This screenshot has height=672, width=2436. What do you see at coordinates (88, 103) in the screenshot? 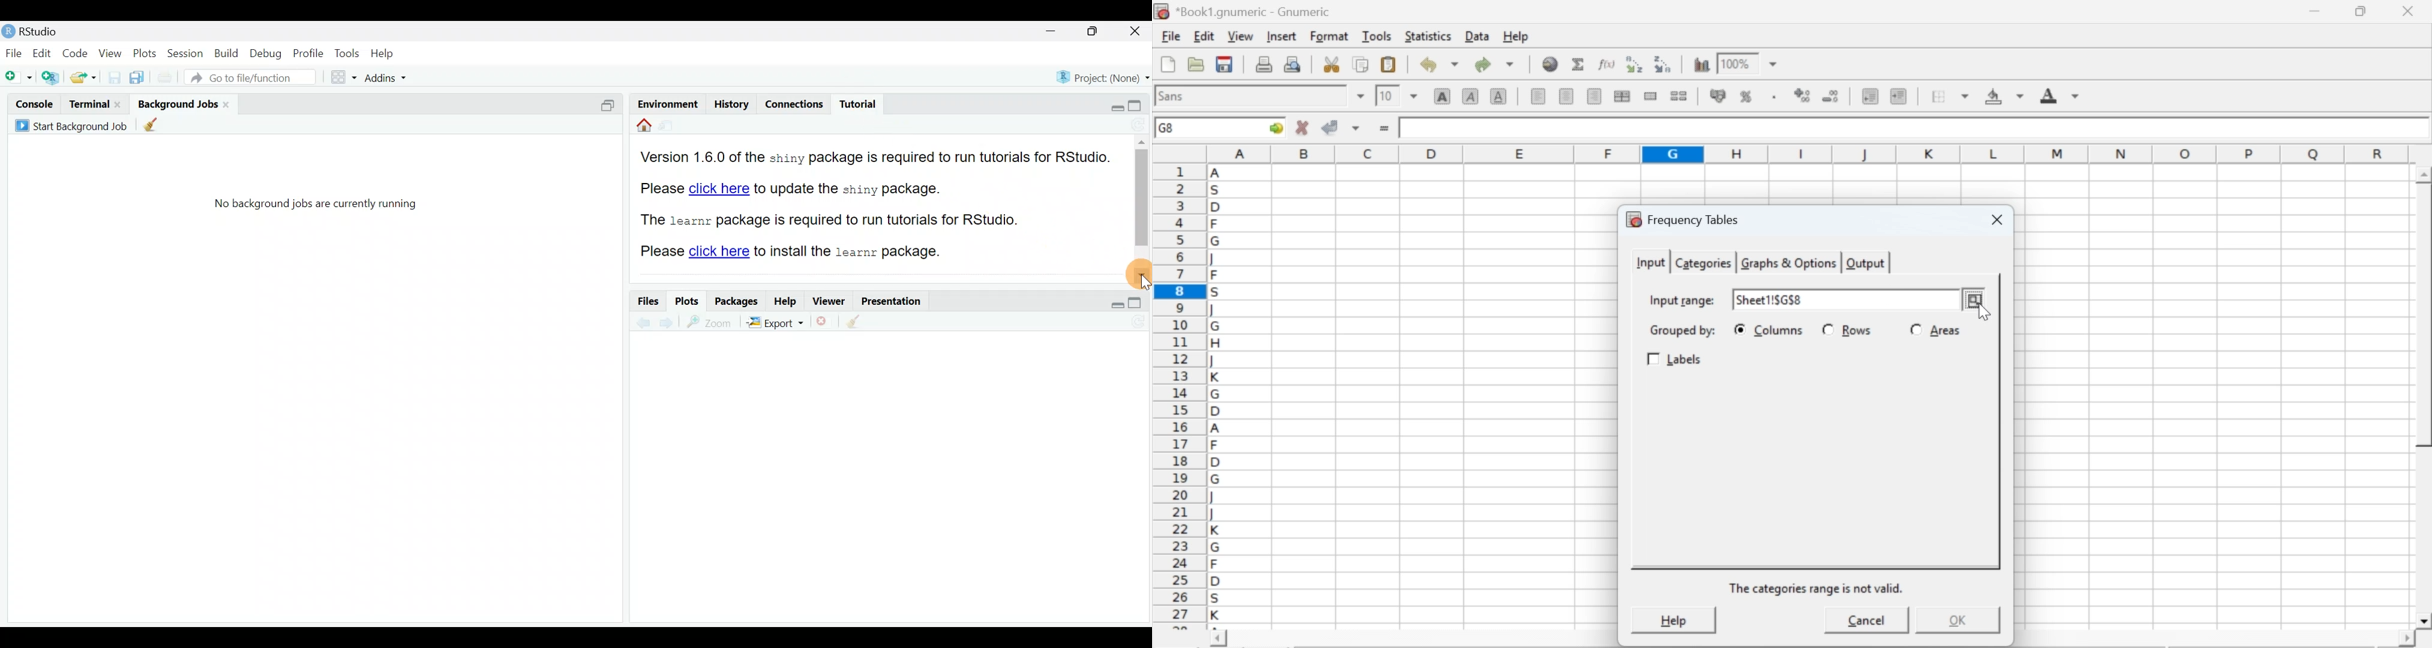
I see `Terminal` at bounding box center [88, 103].